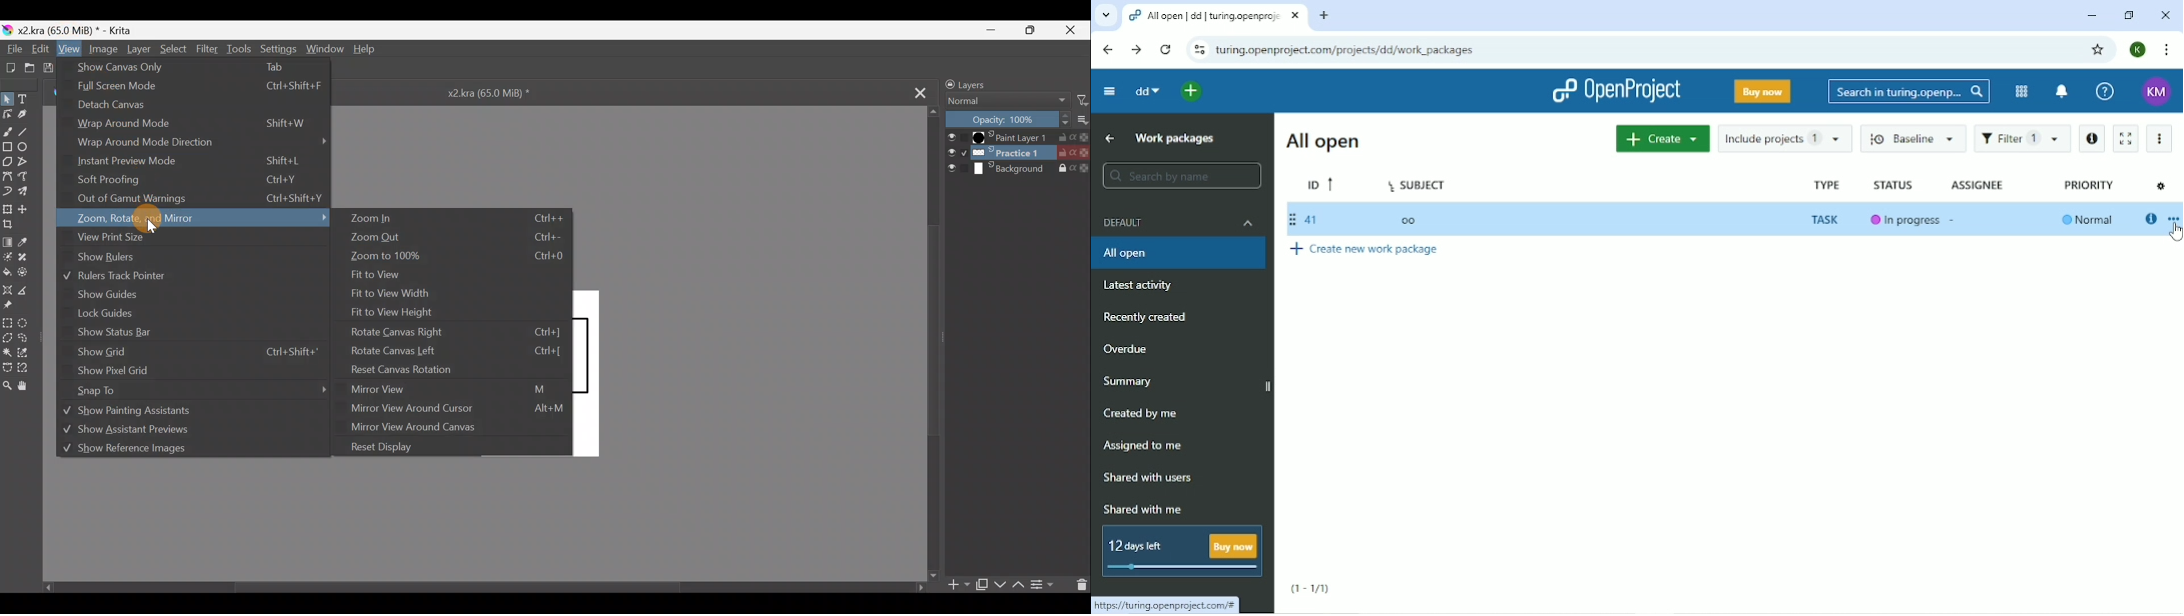 Image resolution: width=2184 pixels, height=616 pixels. Describe the element at coordinates (206, 201) in the screenshot. I see `Out of gamut warnings Ctrl+Shift+Y` at that location.